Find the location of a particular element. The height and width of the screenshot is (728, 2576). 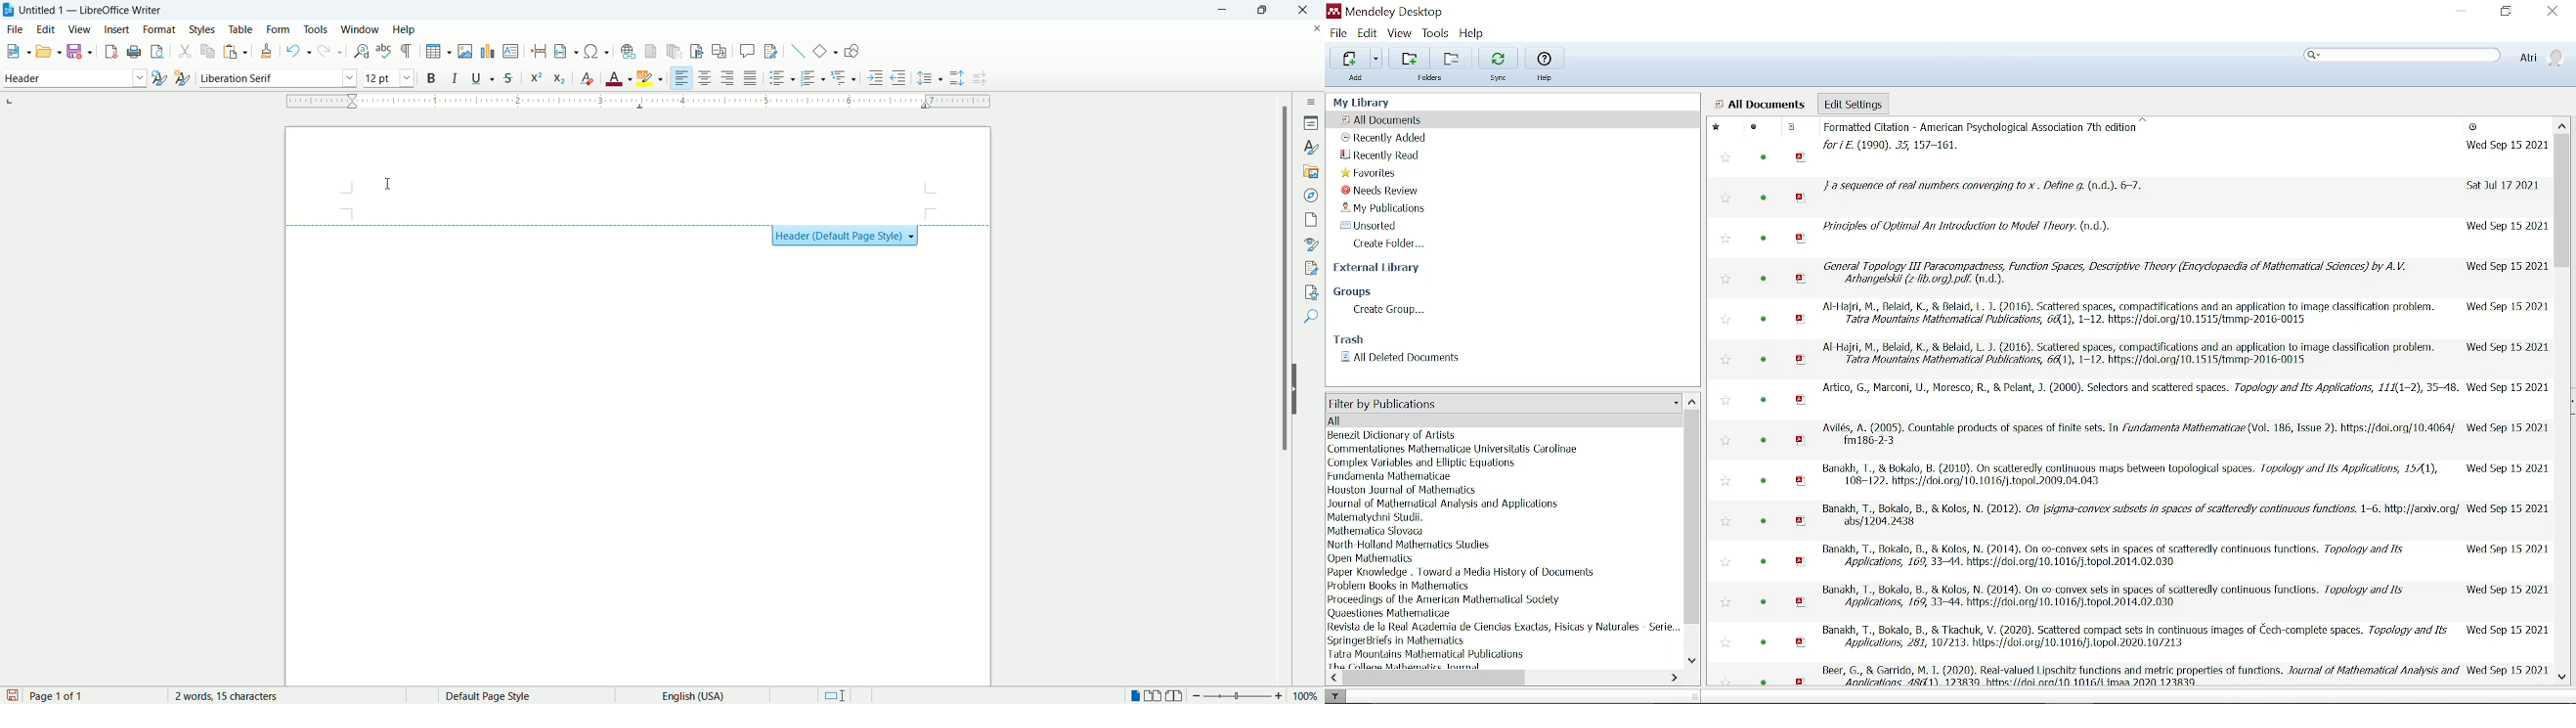

date time is located at coordinates (2502, 185).